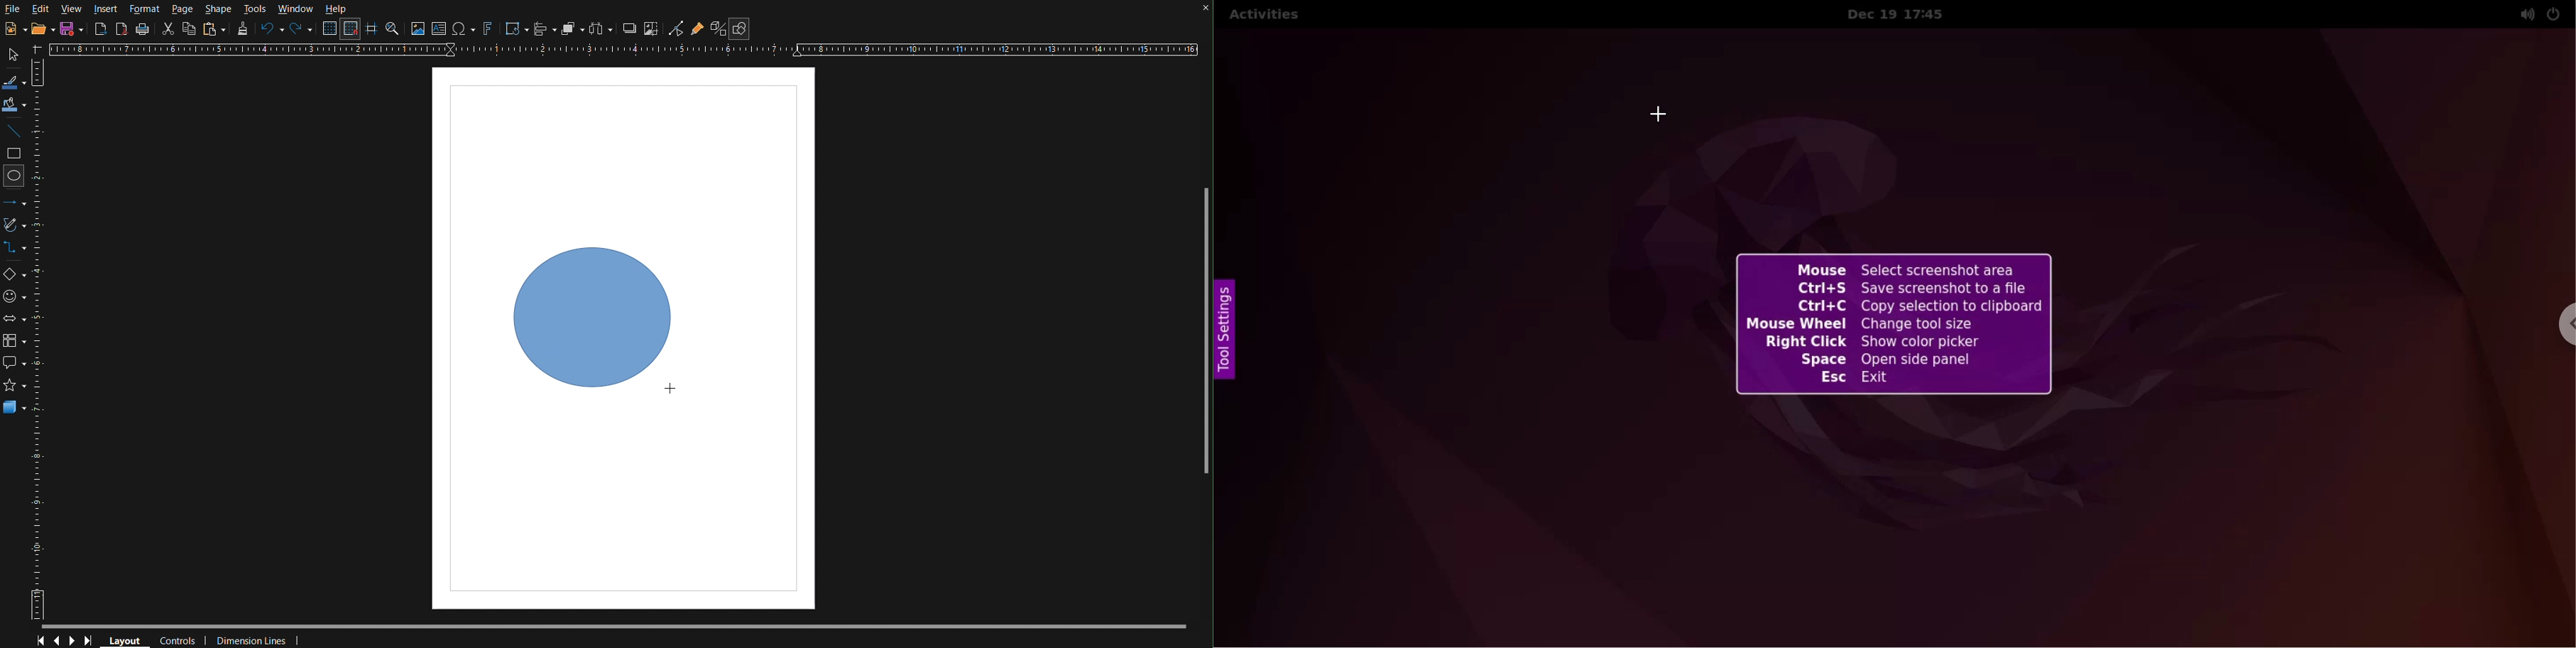 The width and height of the screenshot is (2576, 672). What do you see at coordinates (184, 9) in the screenshot?
I see `Page` at bounding box center [184, 9].